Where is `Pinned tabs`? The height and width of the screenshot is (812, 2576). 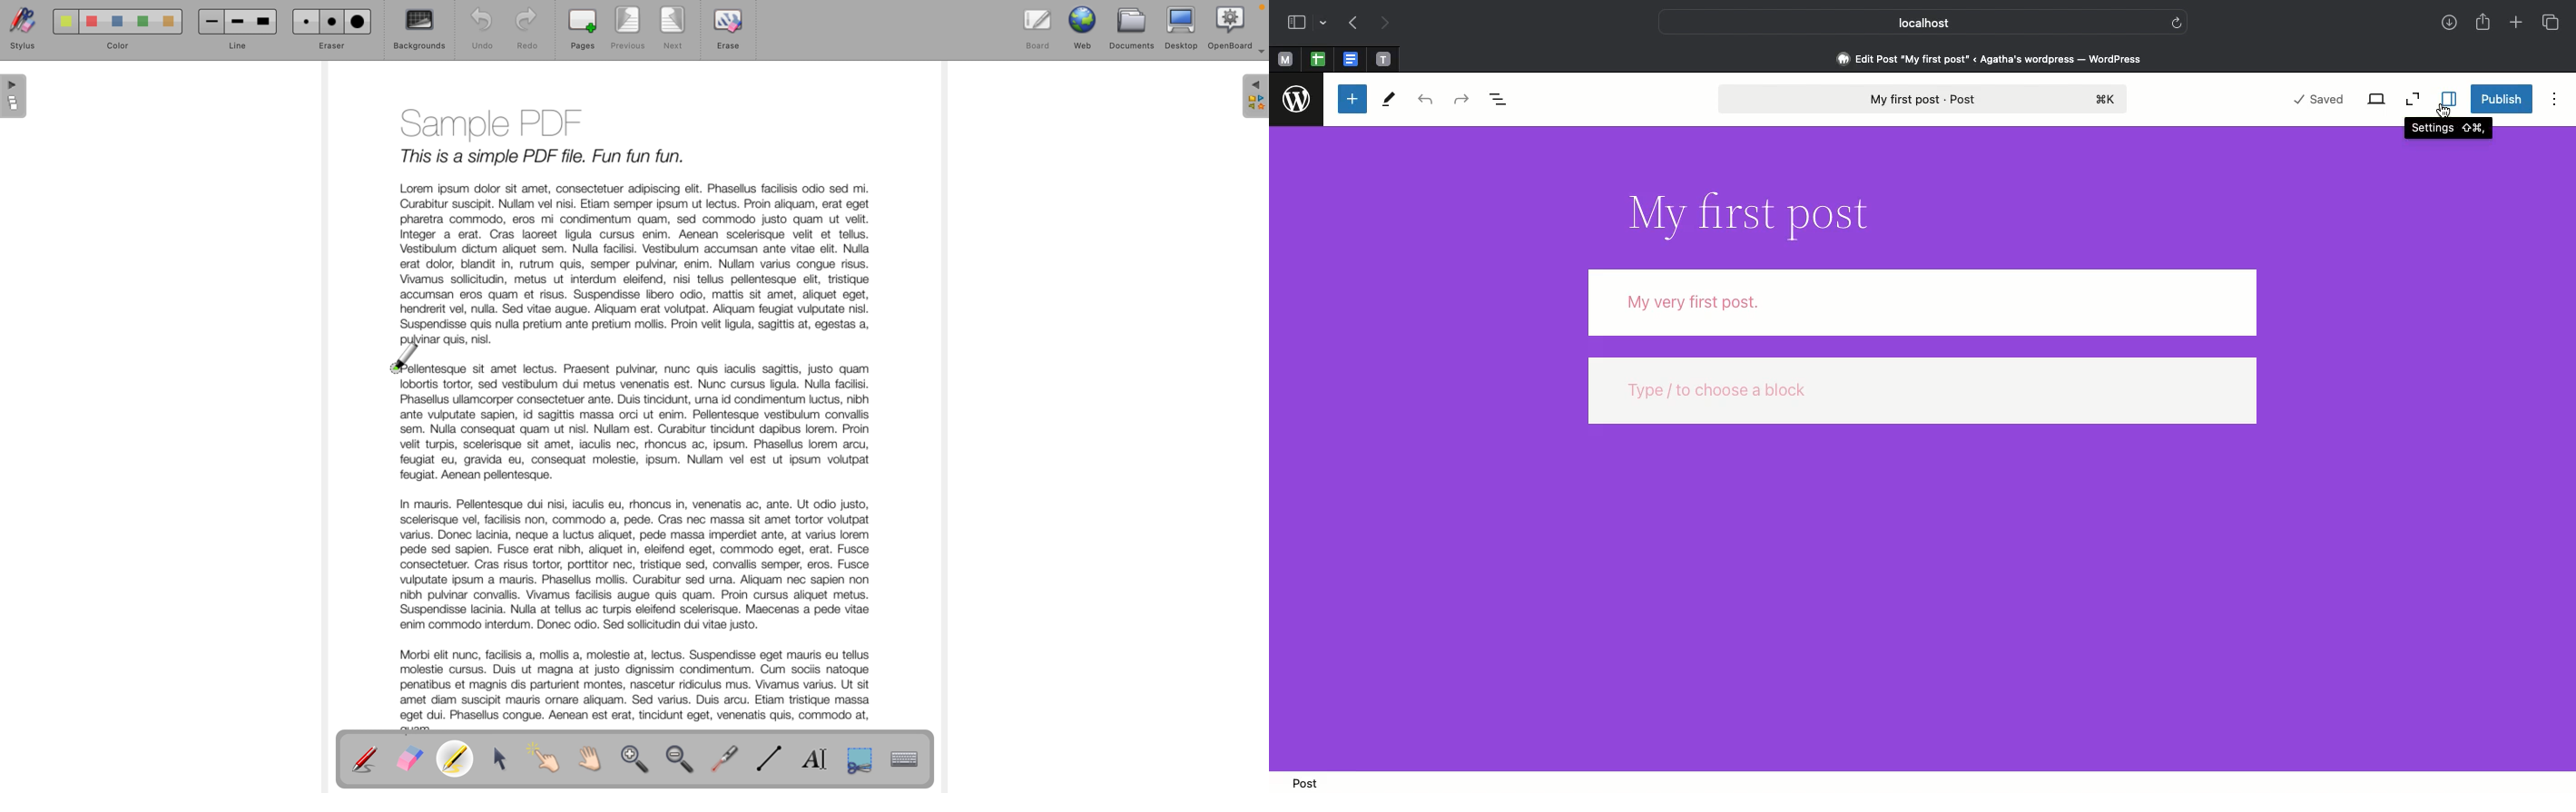 Pinned tabs is located at coordinates (1286, 59).